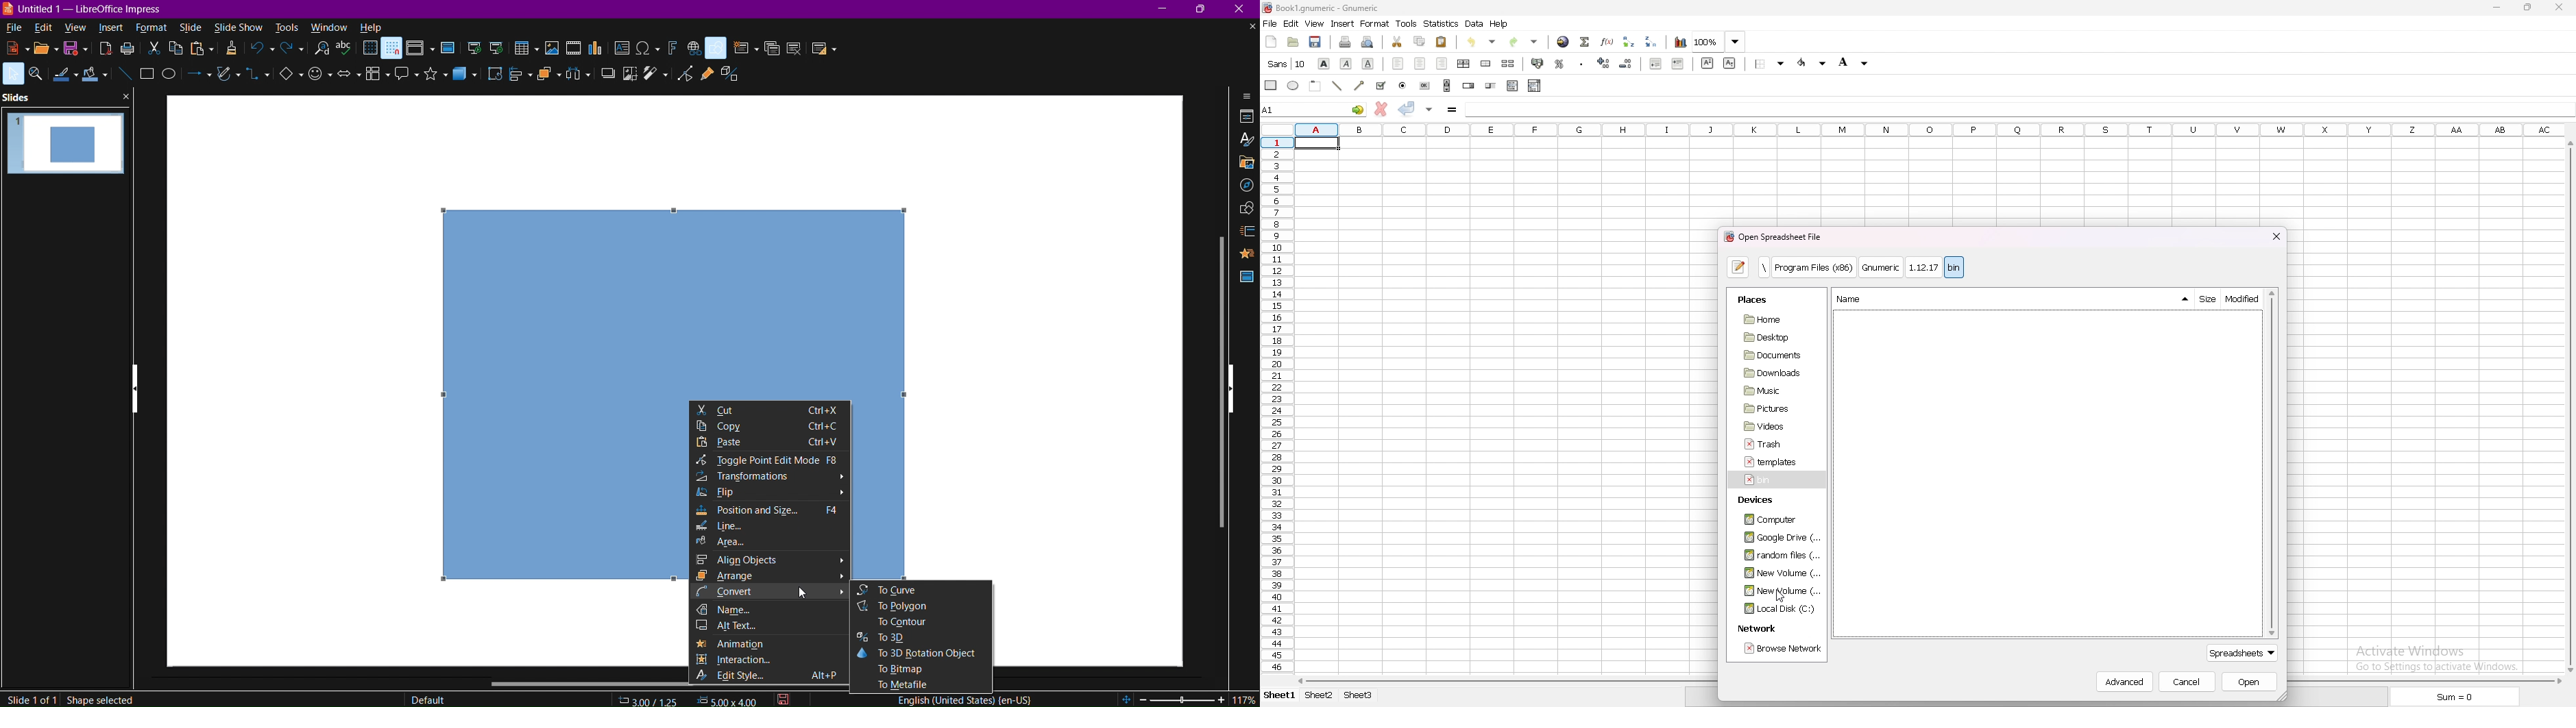  I want to click on Slide Transition, so click(1246, 231).